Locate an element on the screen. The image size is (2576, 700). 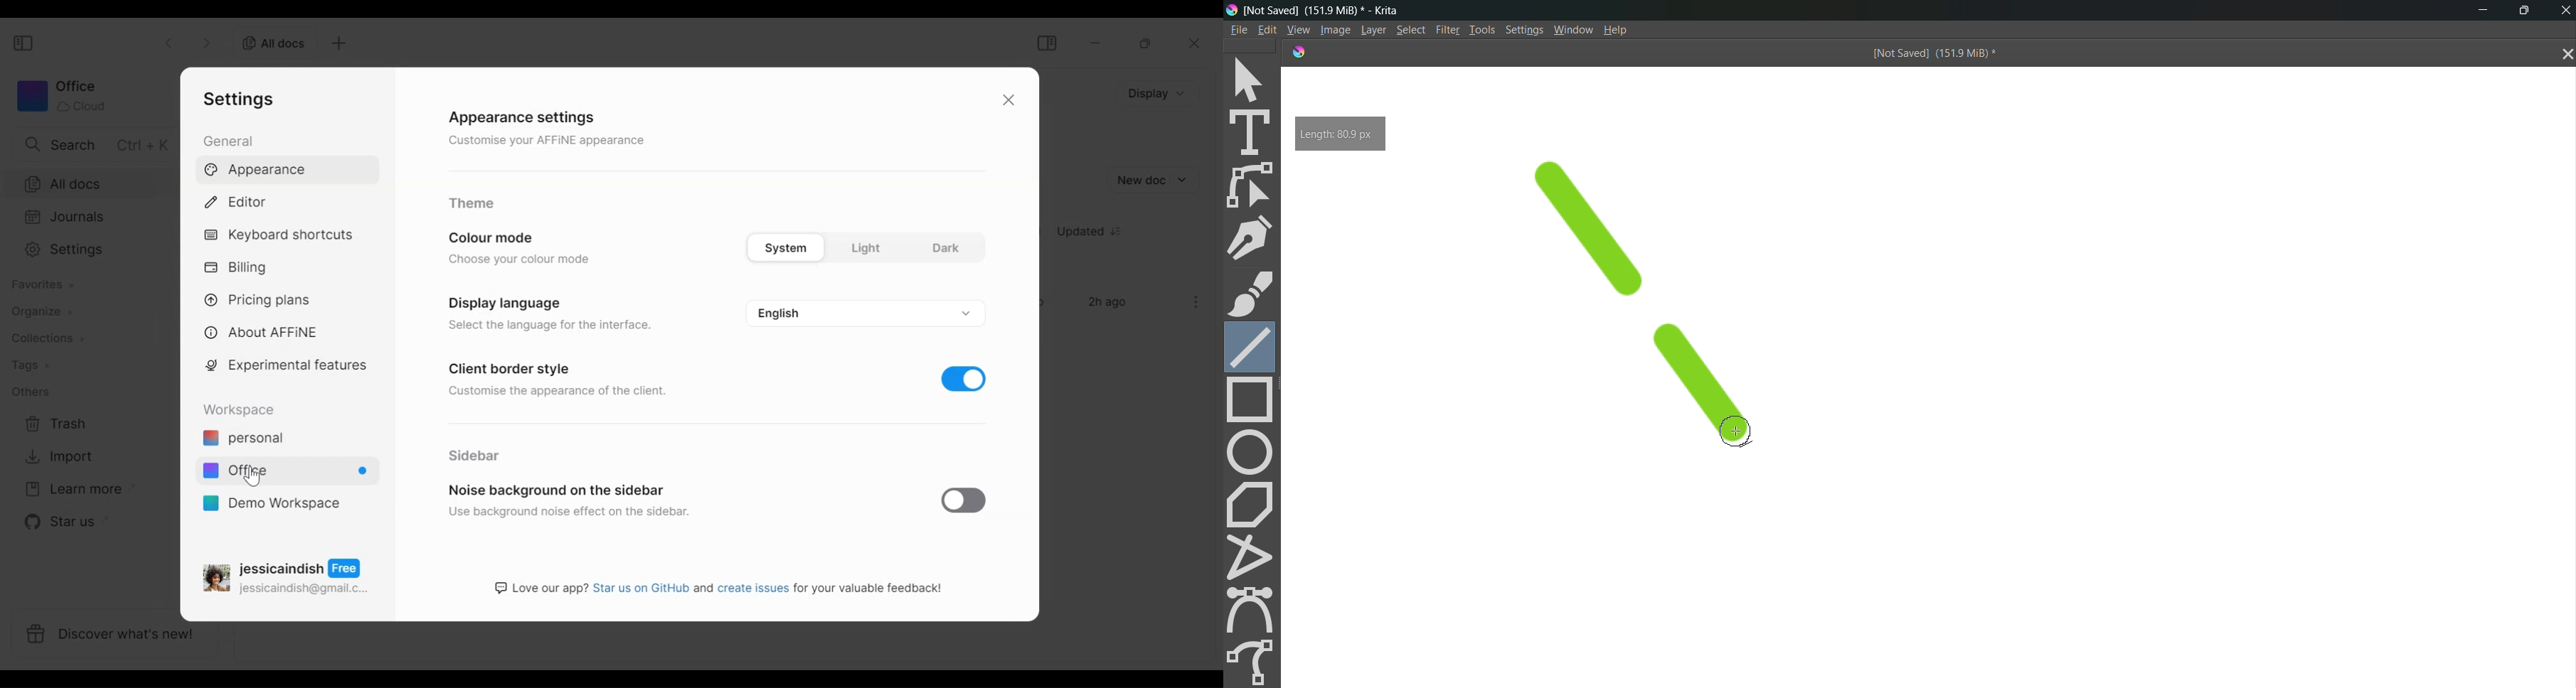
Enable/Disable is located at coordinates (966, 499).